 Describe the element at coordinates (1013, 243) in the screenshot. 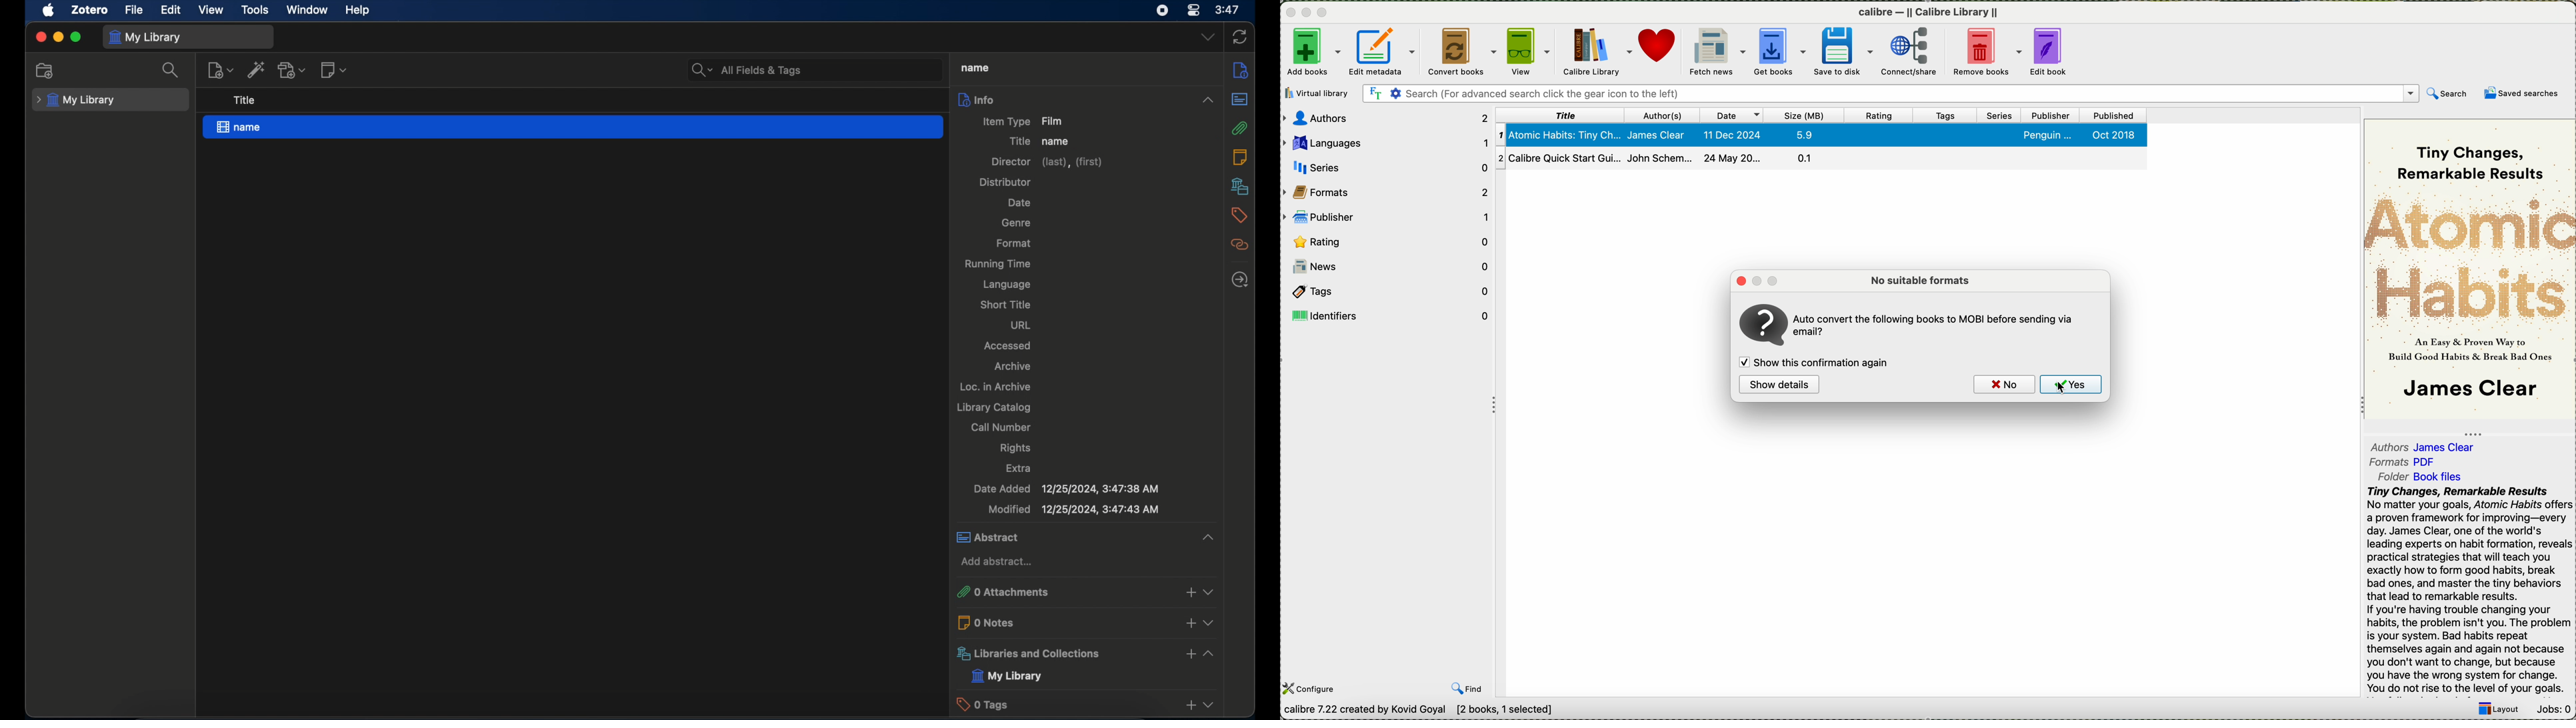

I see `format` at that location.